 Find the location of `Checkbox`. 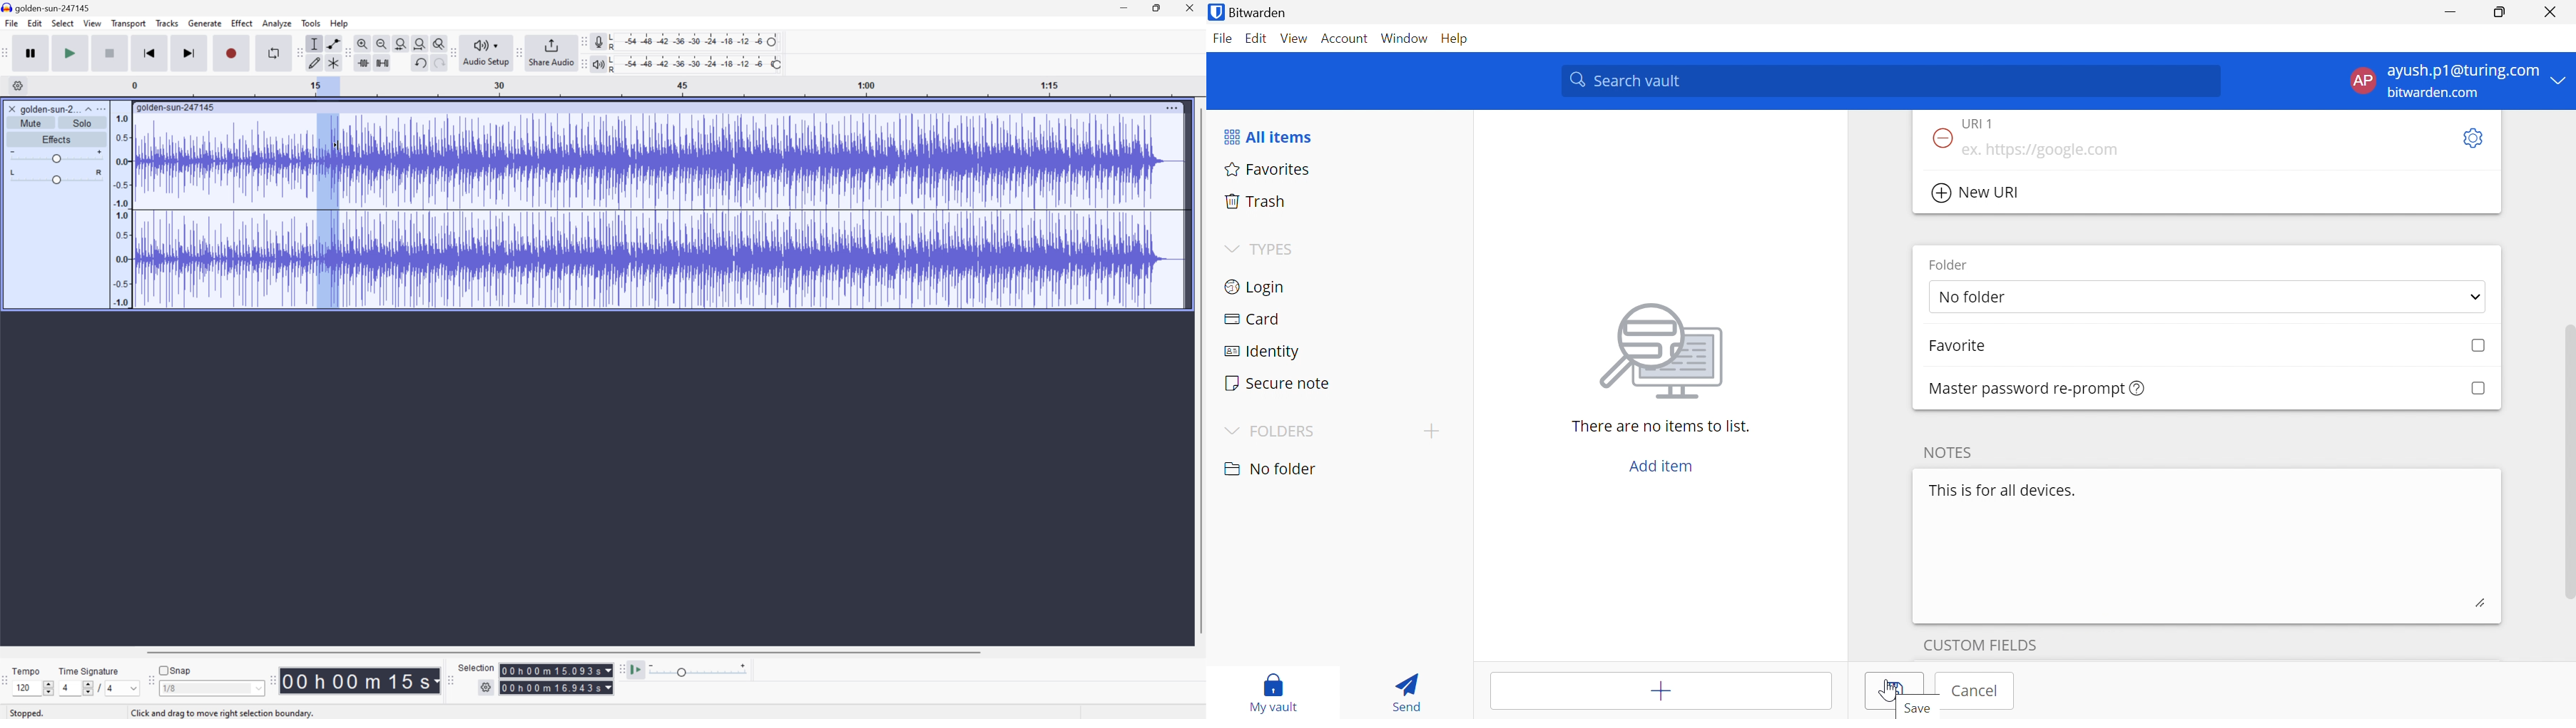

Checkbox is located at coordinates (2479, 346).